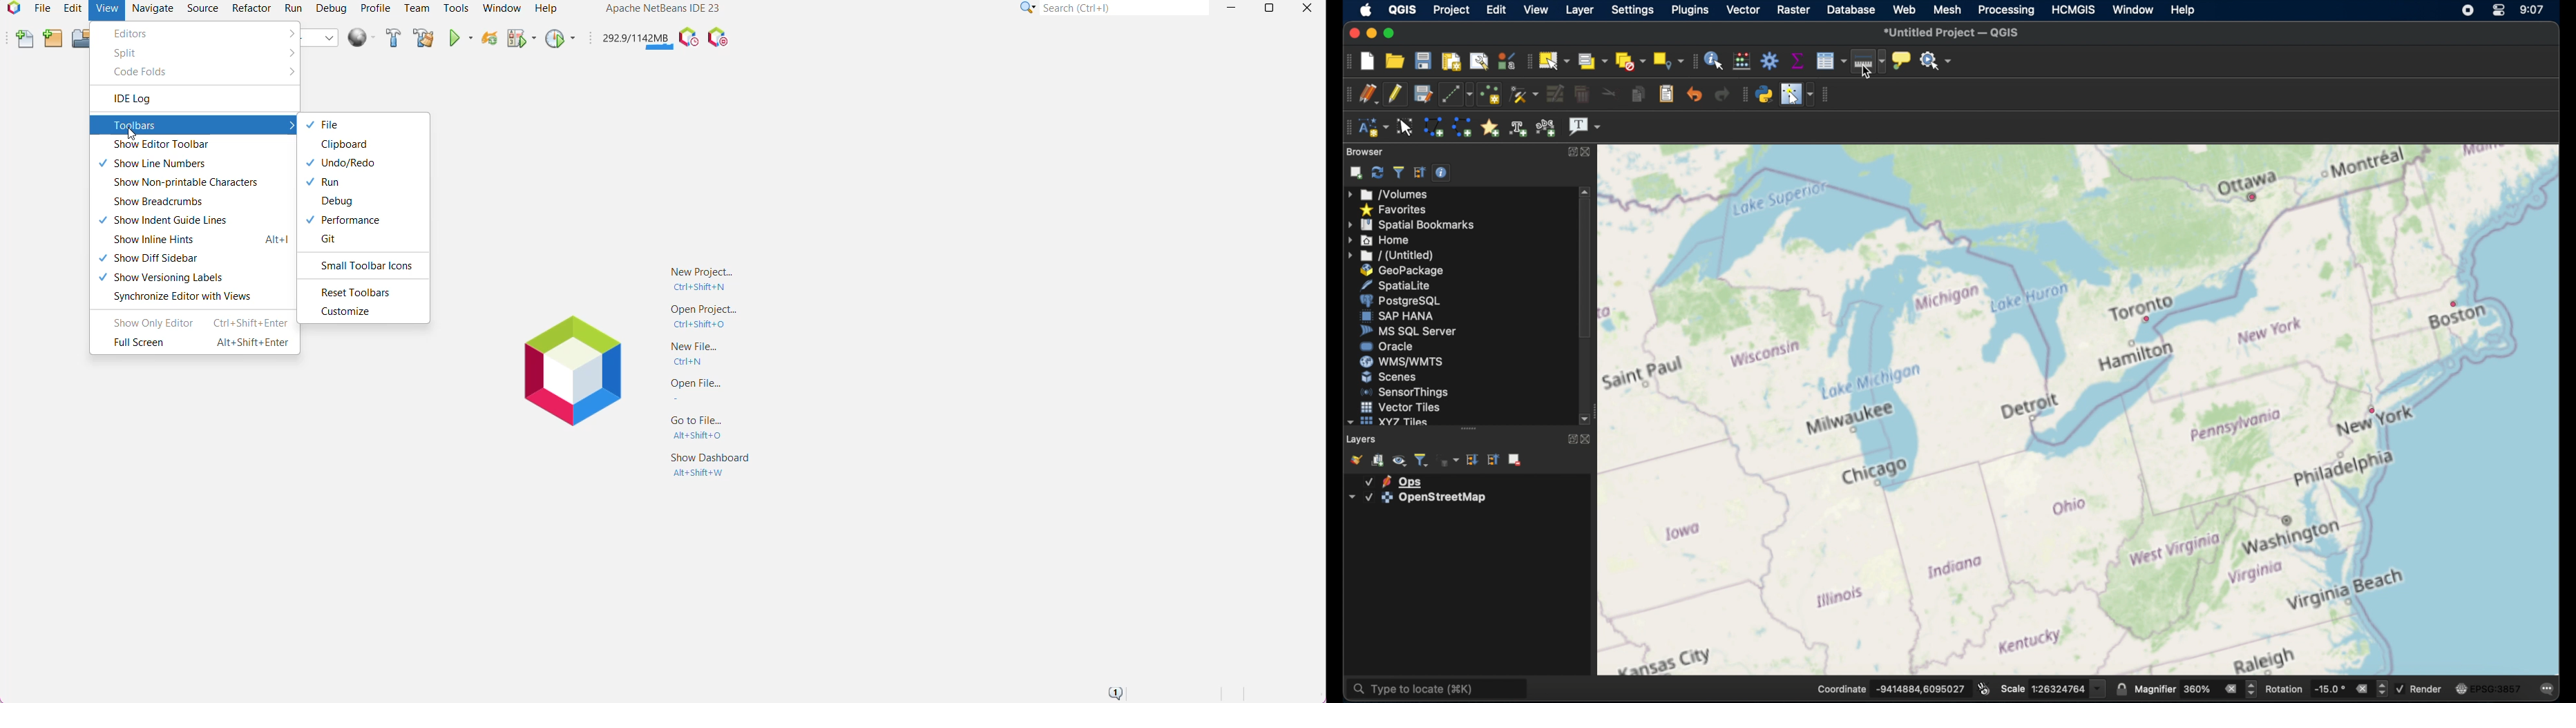 This screenshot has width=2576, height=728. Describe the element at coordinates (1442, 172) in the screenshot. I see `enable/disable properties widget` at that location.